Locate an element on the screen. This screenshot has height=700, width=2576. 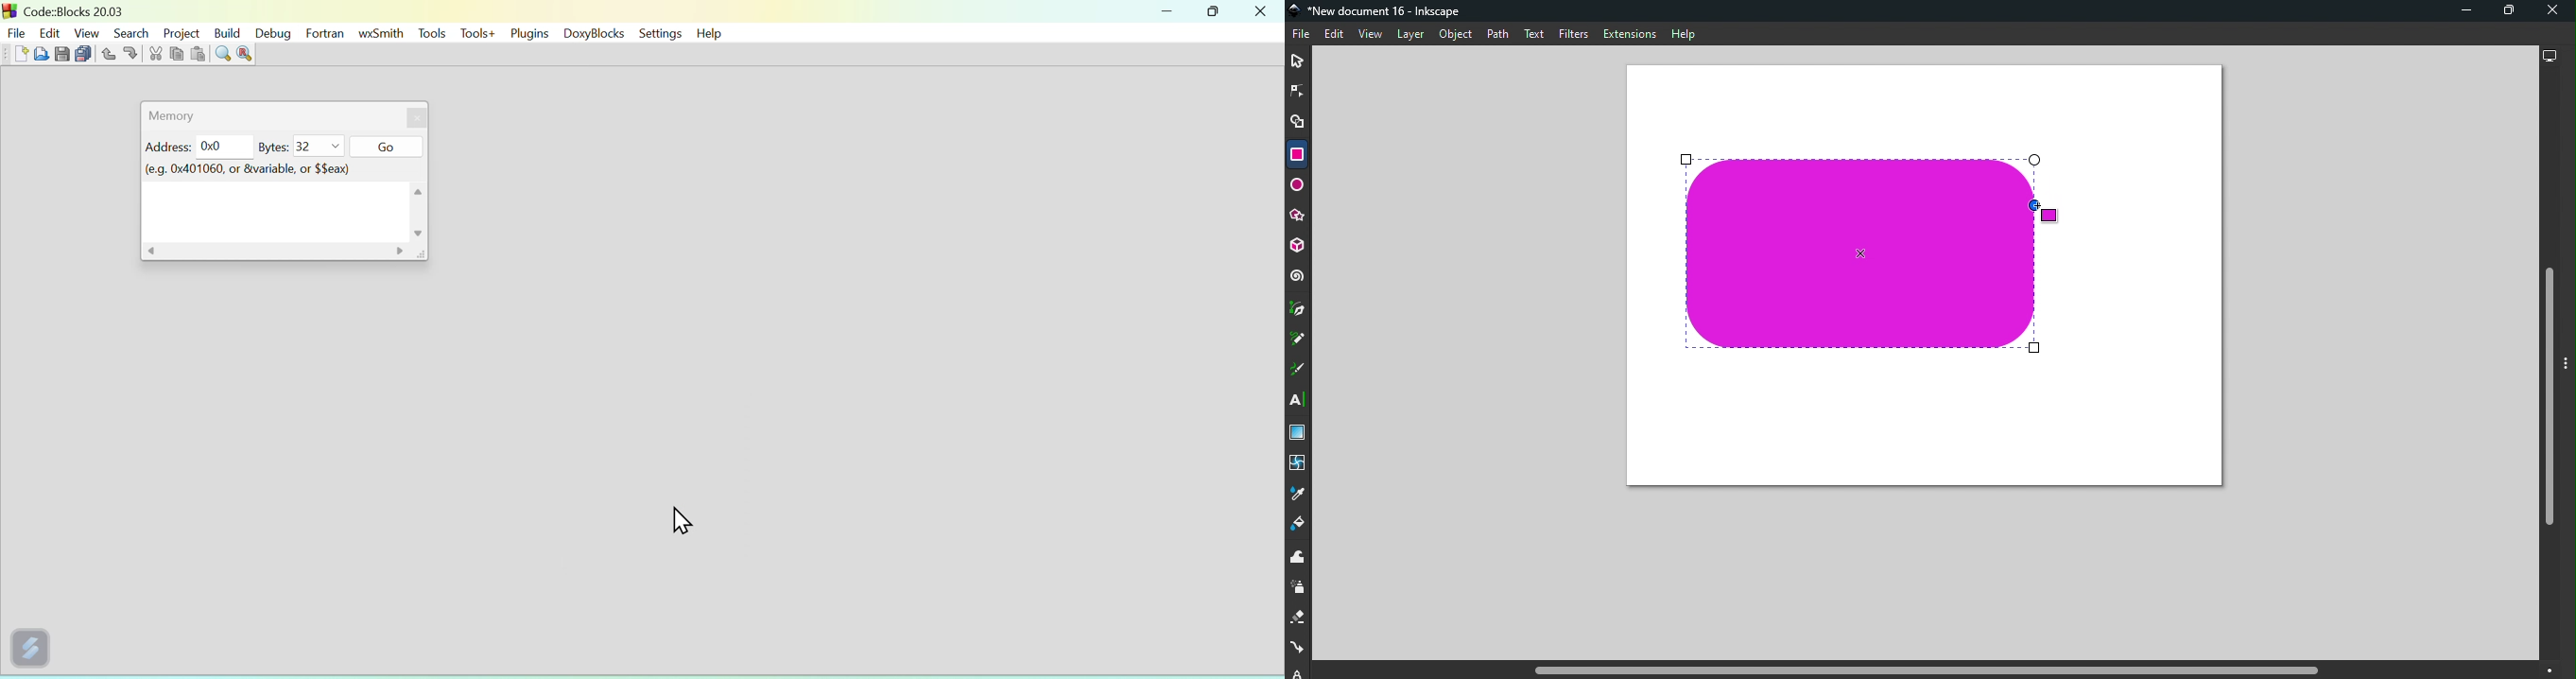
save  is located at coordinates (60, 54).